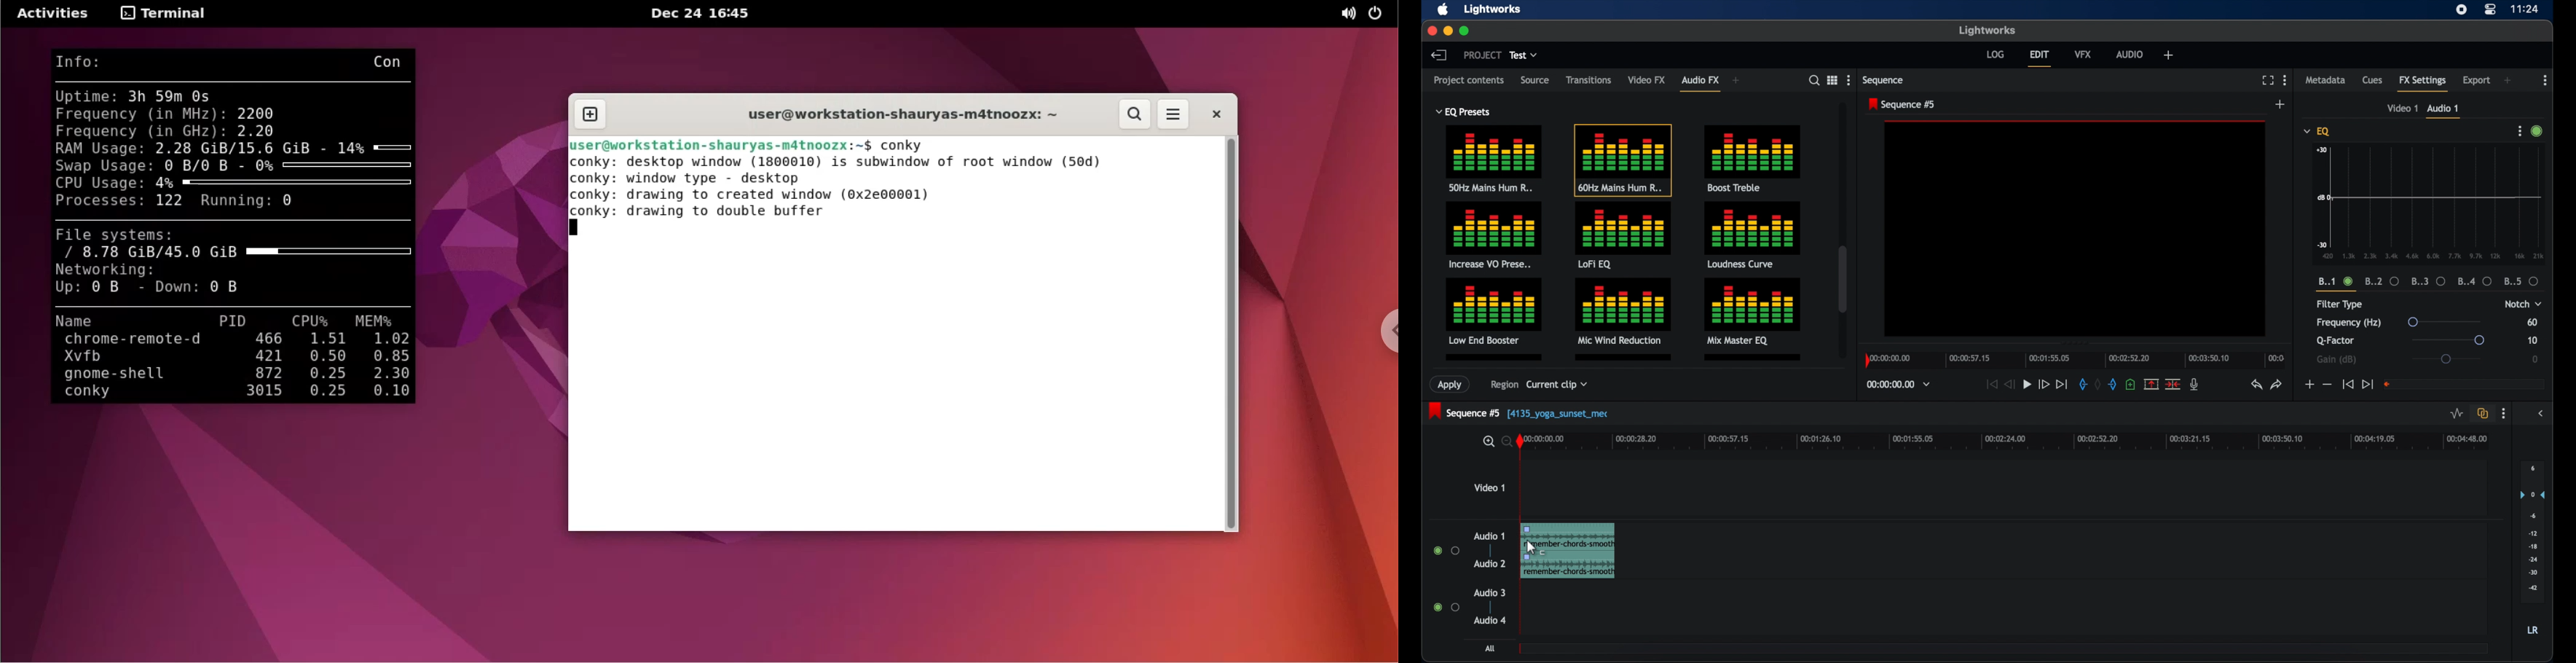  What do you see at coordinates (1624, 236) in the screenshot?
I see `lofi eq` at bounding box center [1624, 236].